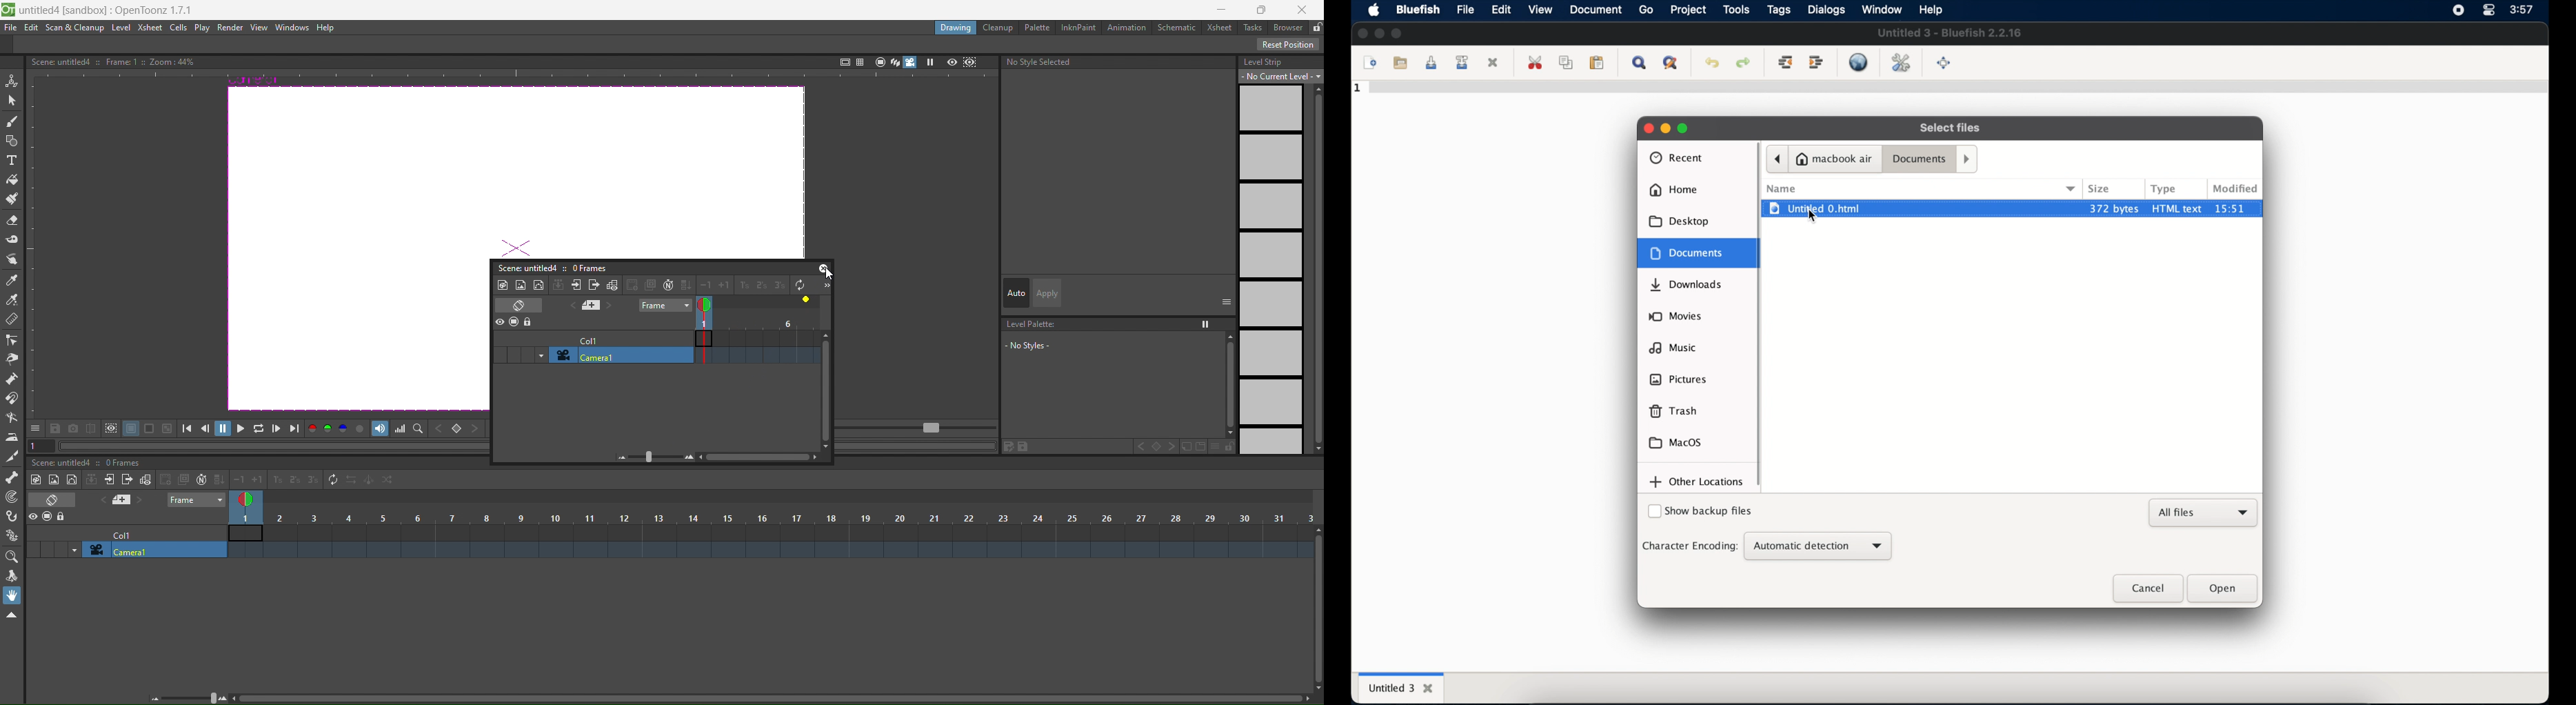  Describe the element at coordinates (457, 430) in the screenshot. I see `locator` at that location.